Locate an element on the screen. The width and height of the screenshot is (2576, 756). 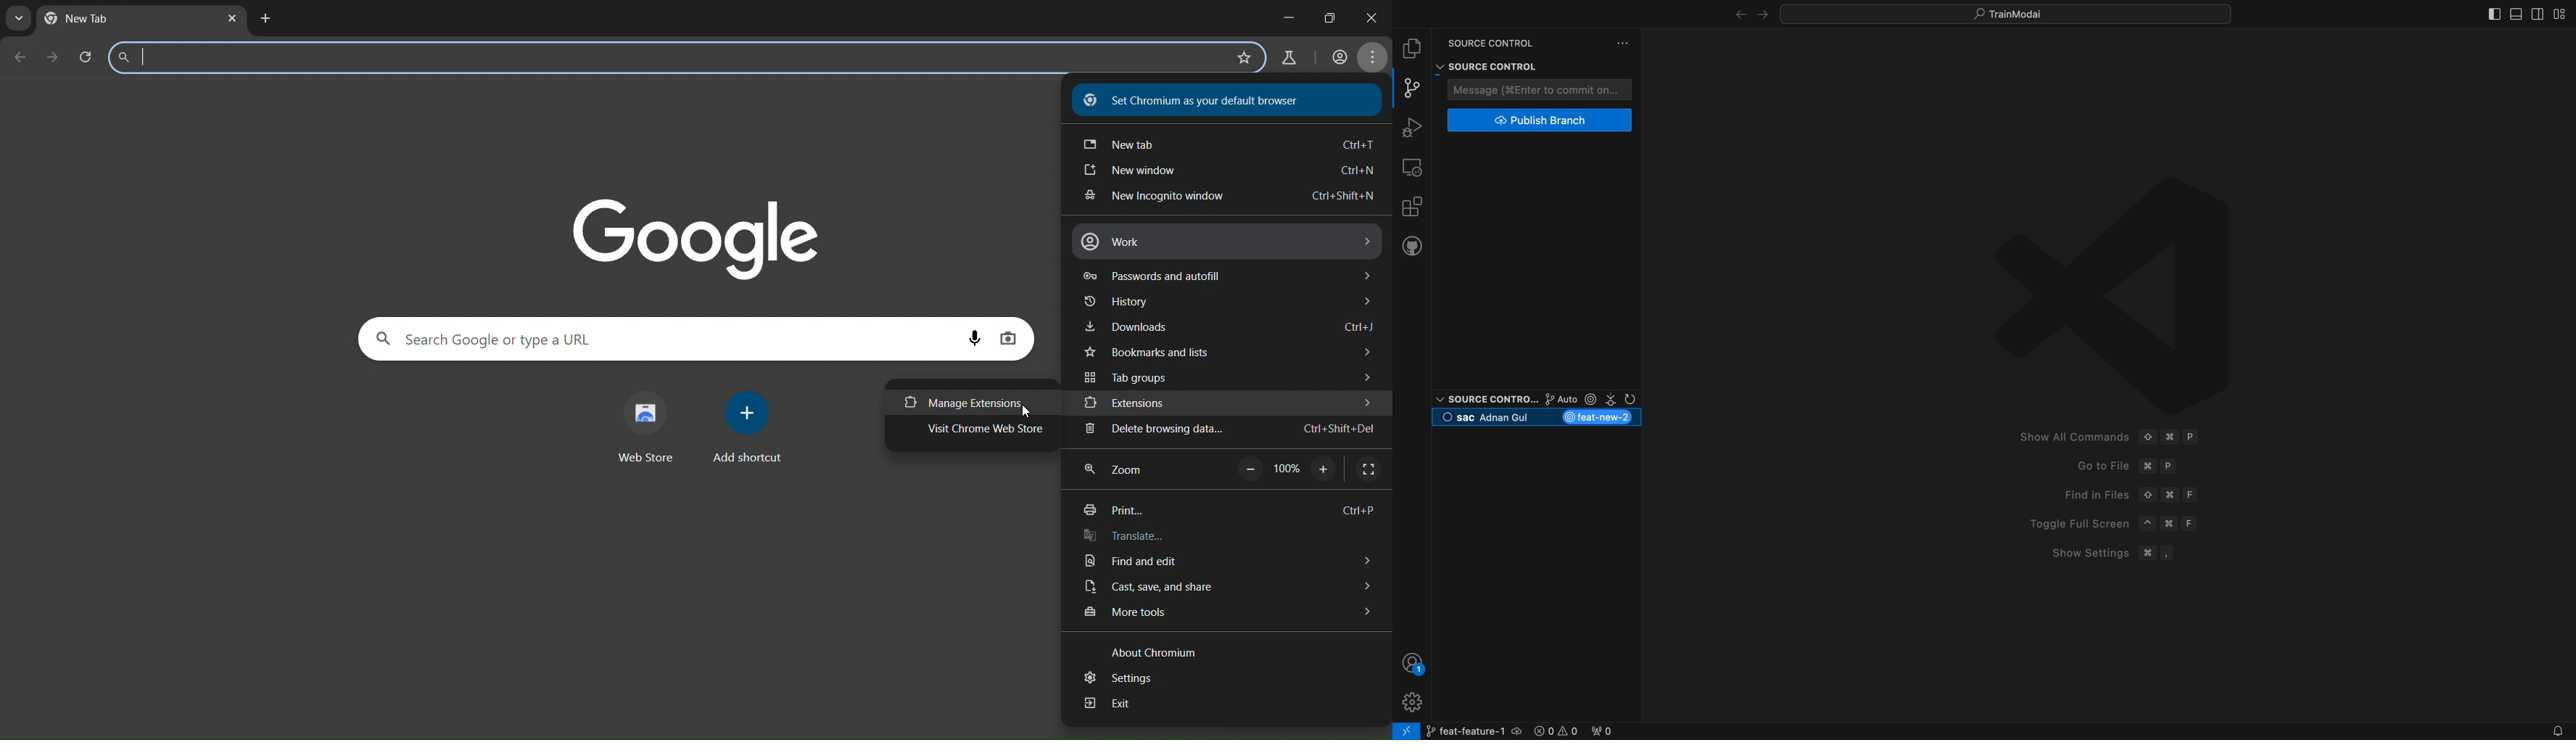
search panel is located at coordinates (501, 338).